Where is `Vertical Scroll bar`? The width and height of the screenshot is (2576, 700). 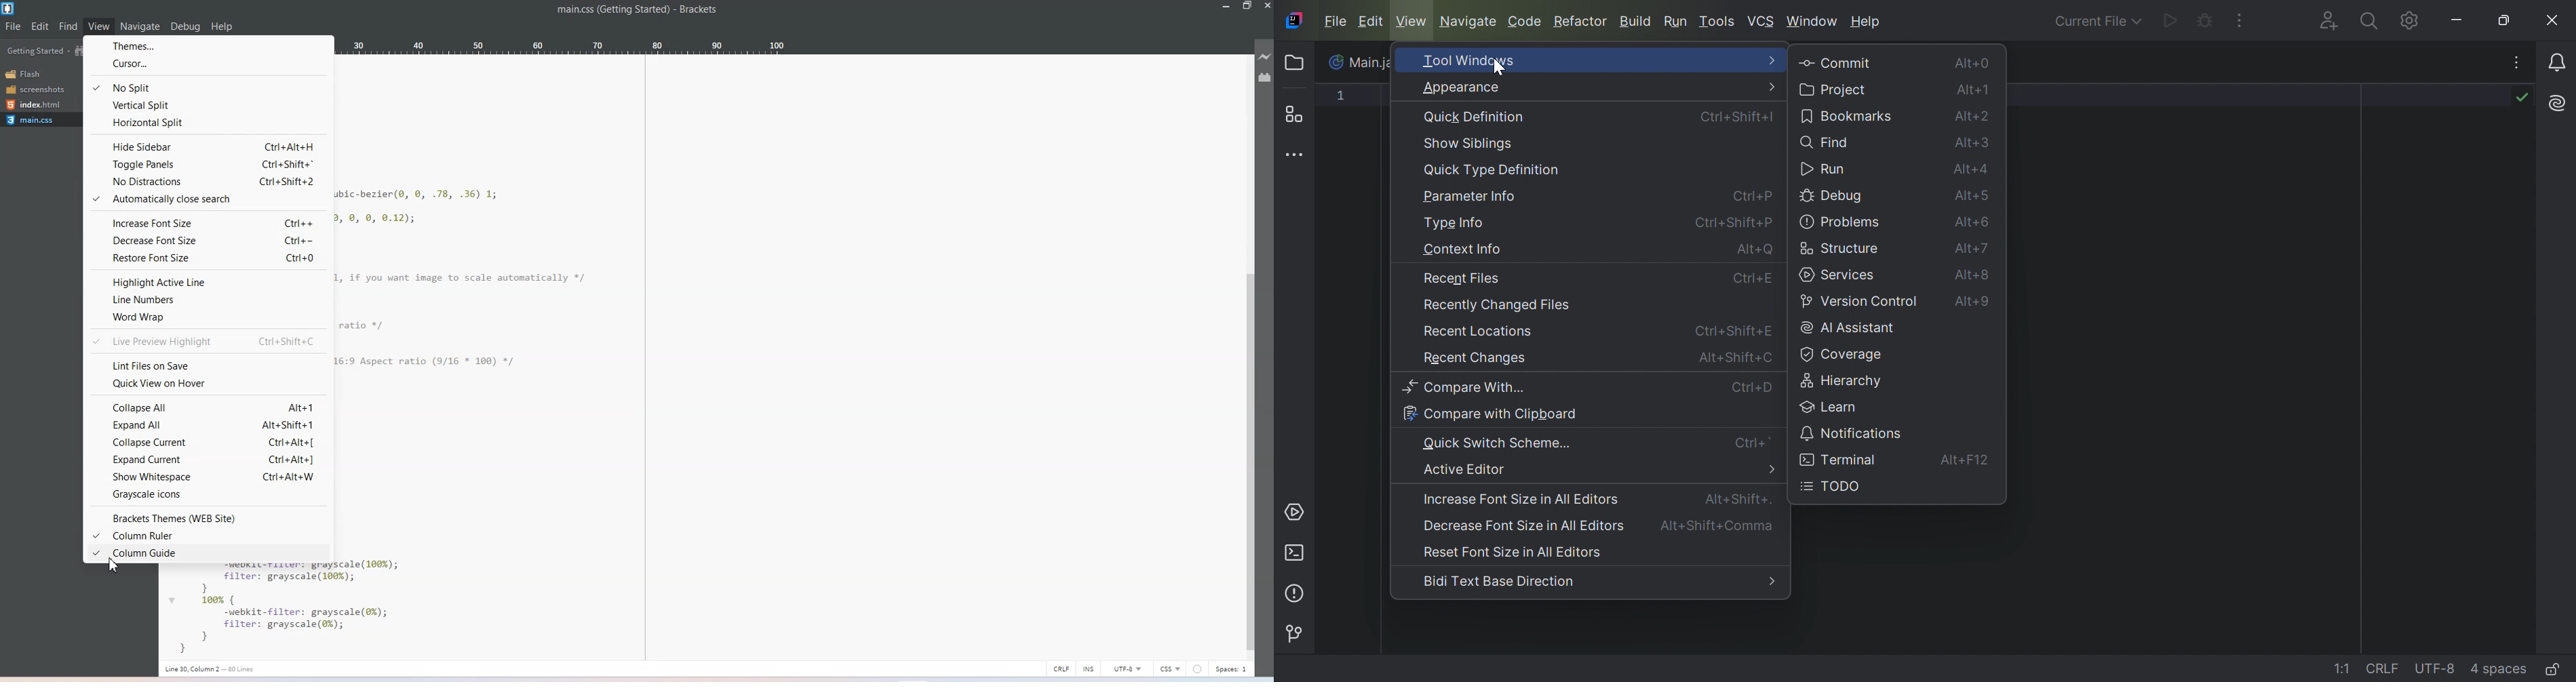
Vertical Scroll bar is located at coordinates (1249, 463).